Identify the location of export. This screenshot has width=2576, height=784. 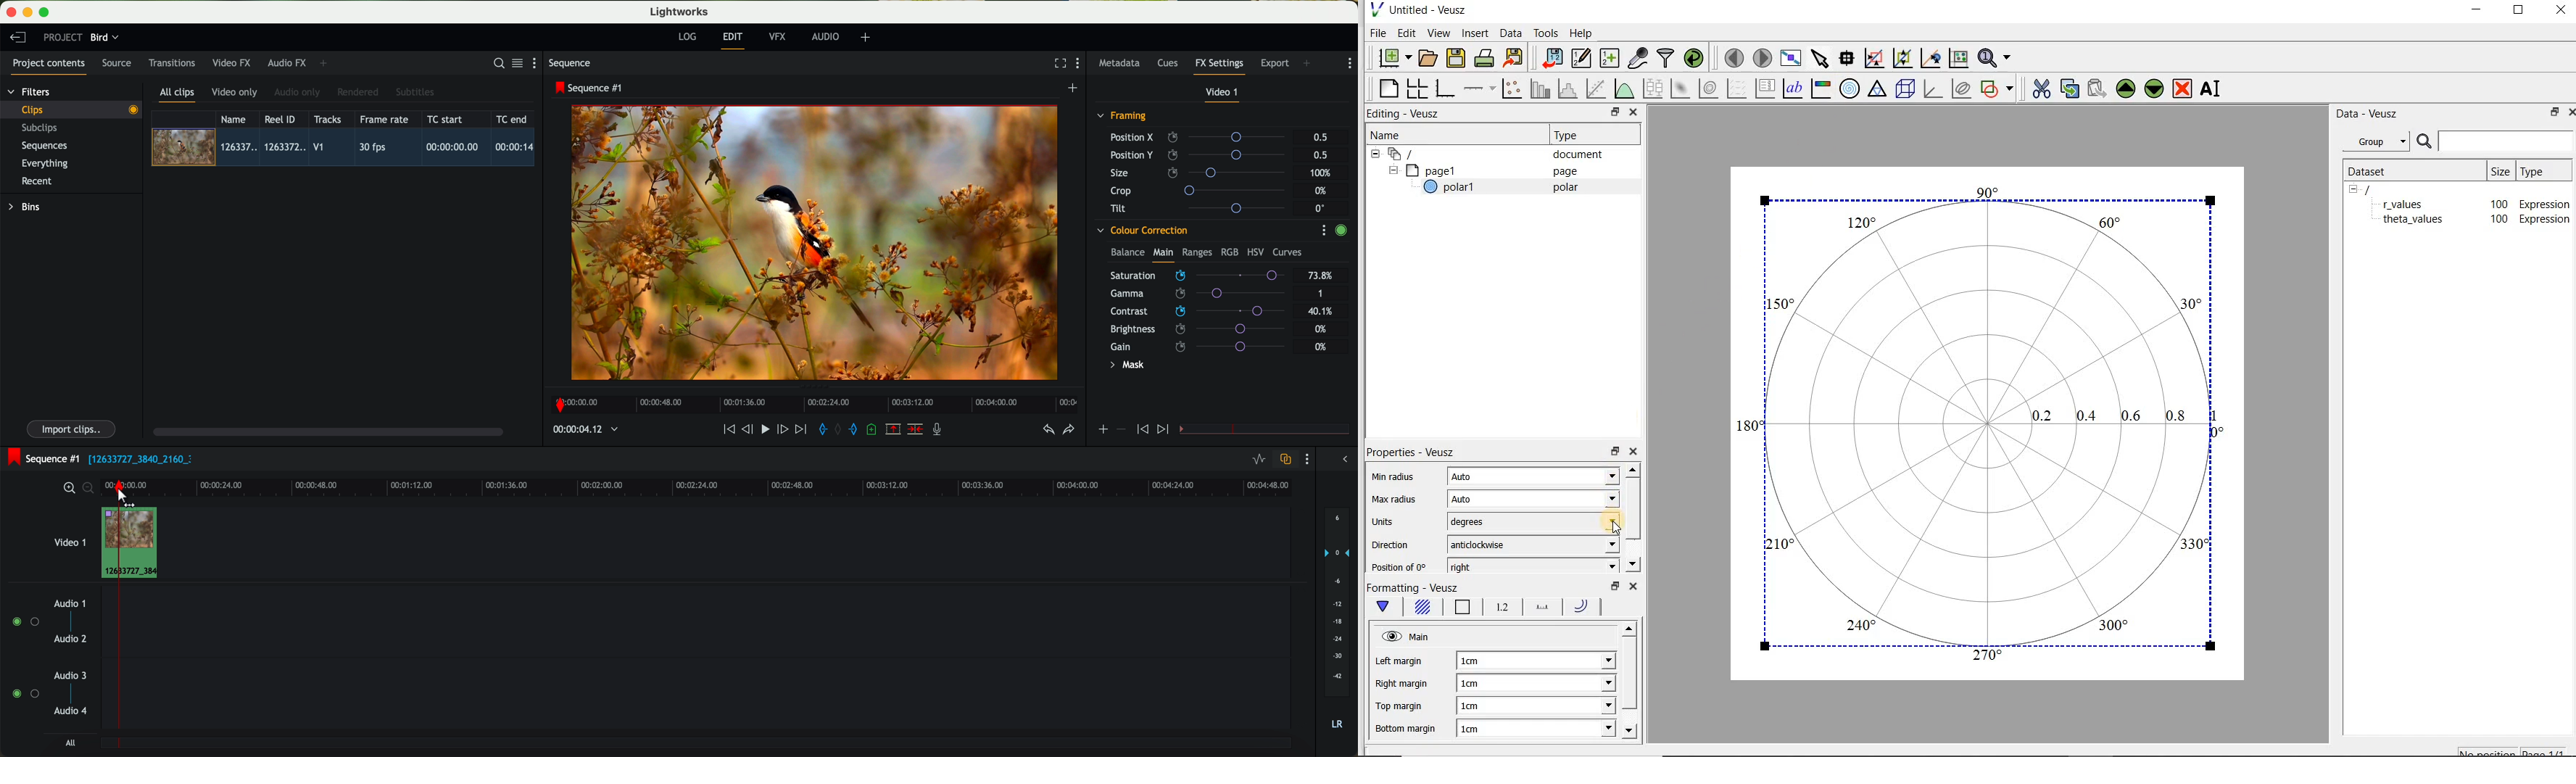
(1276, 64).